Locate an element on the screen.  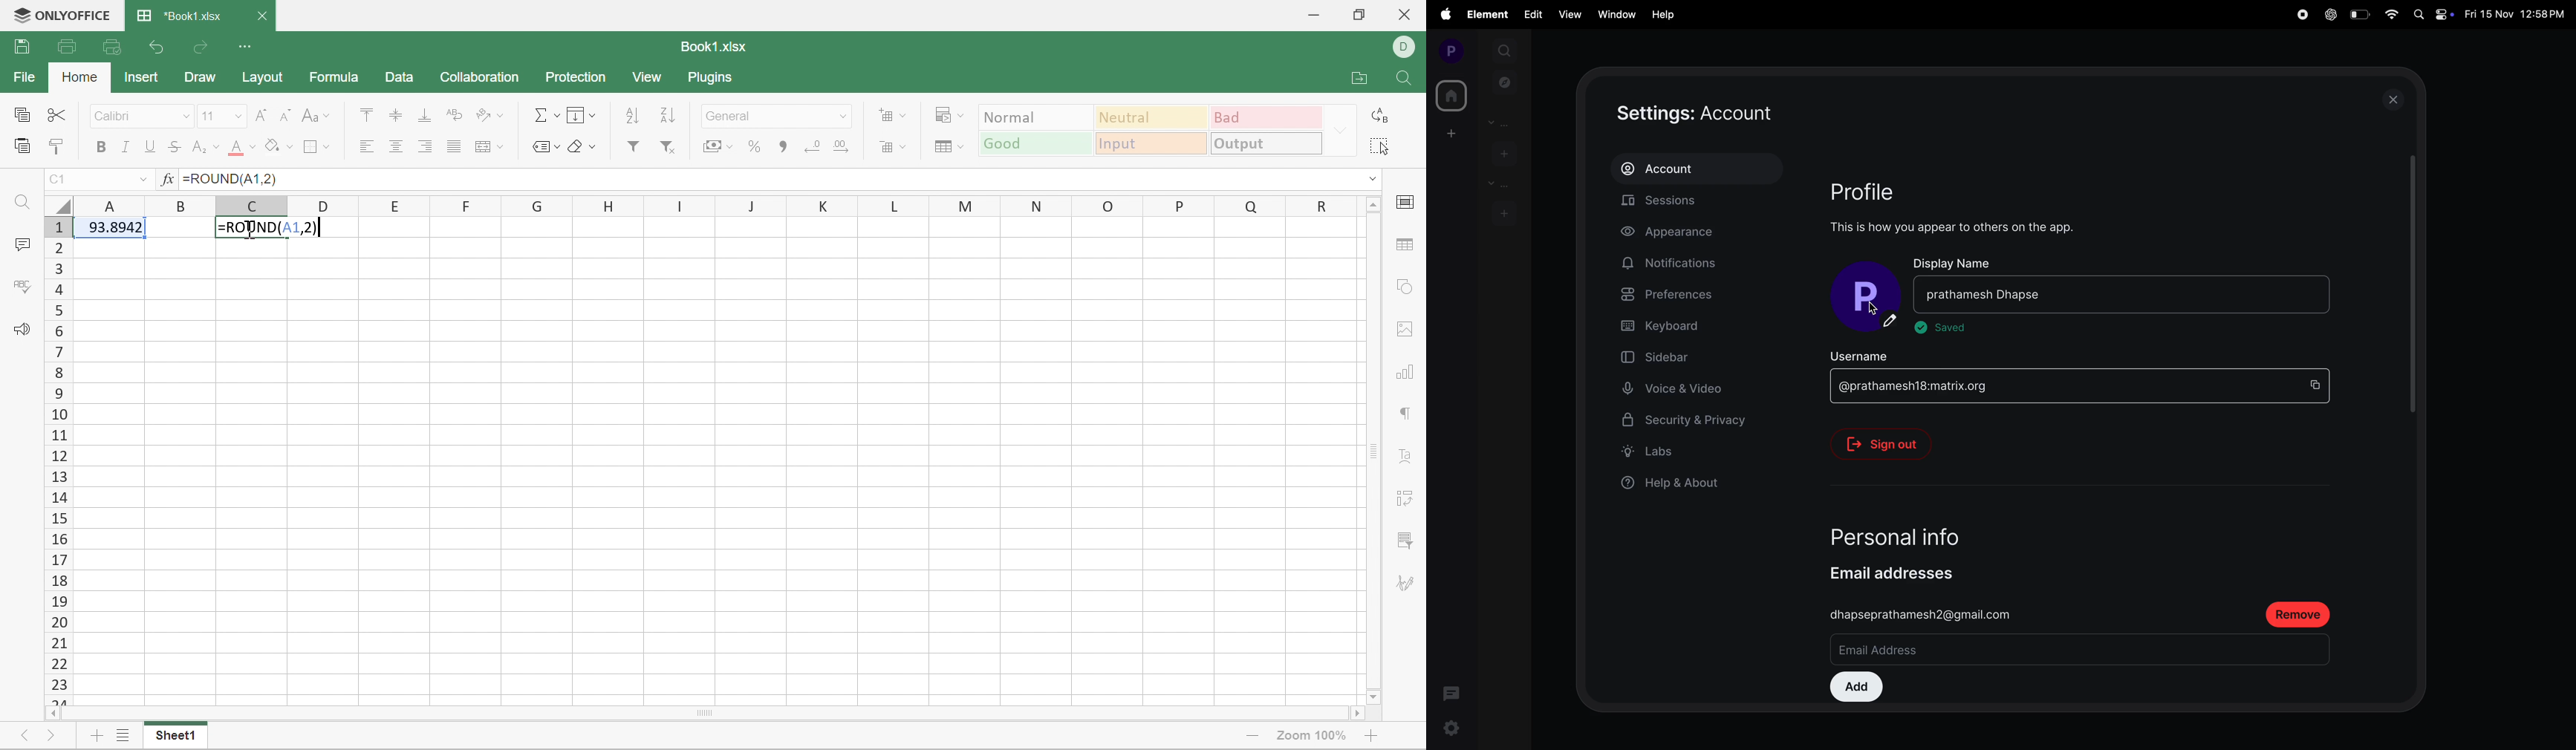
Orientation is located at coordinates (486, 115).